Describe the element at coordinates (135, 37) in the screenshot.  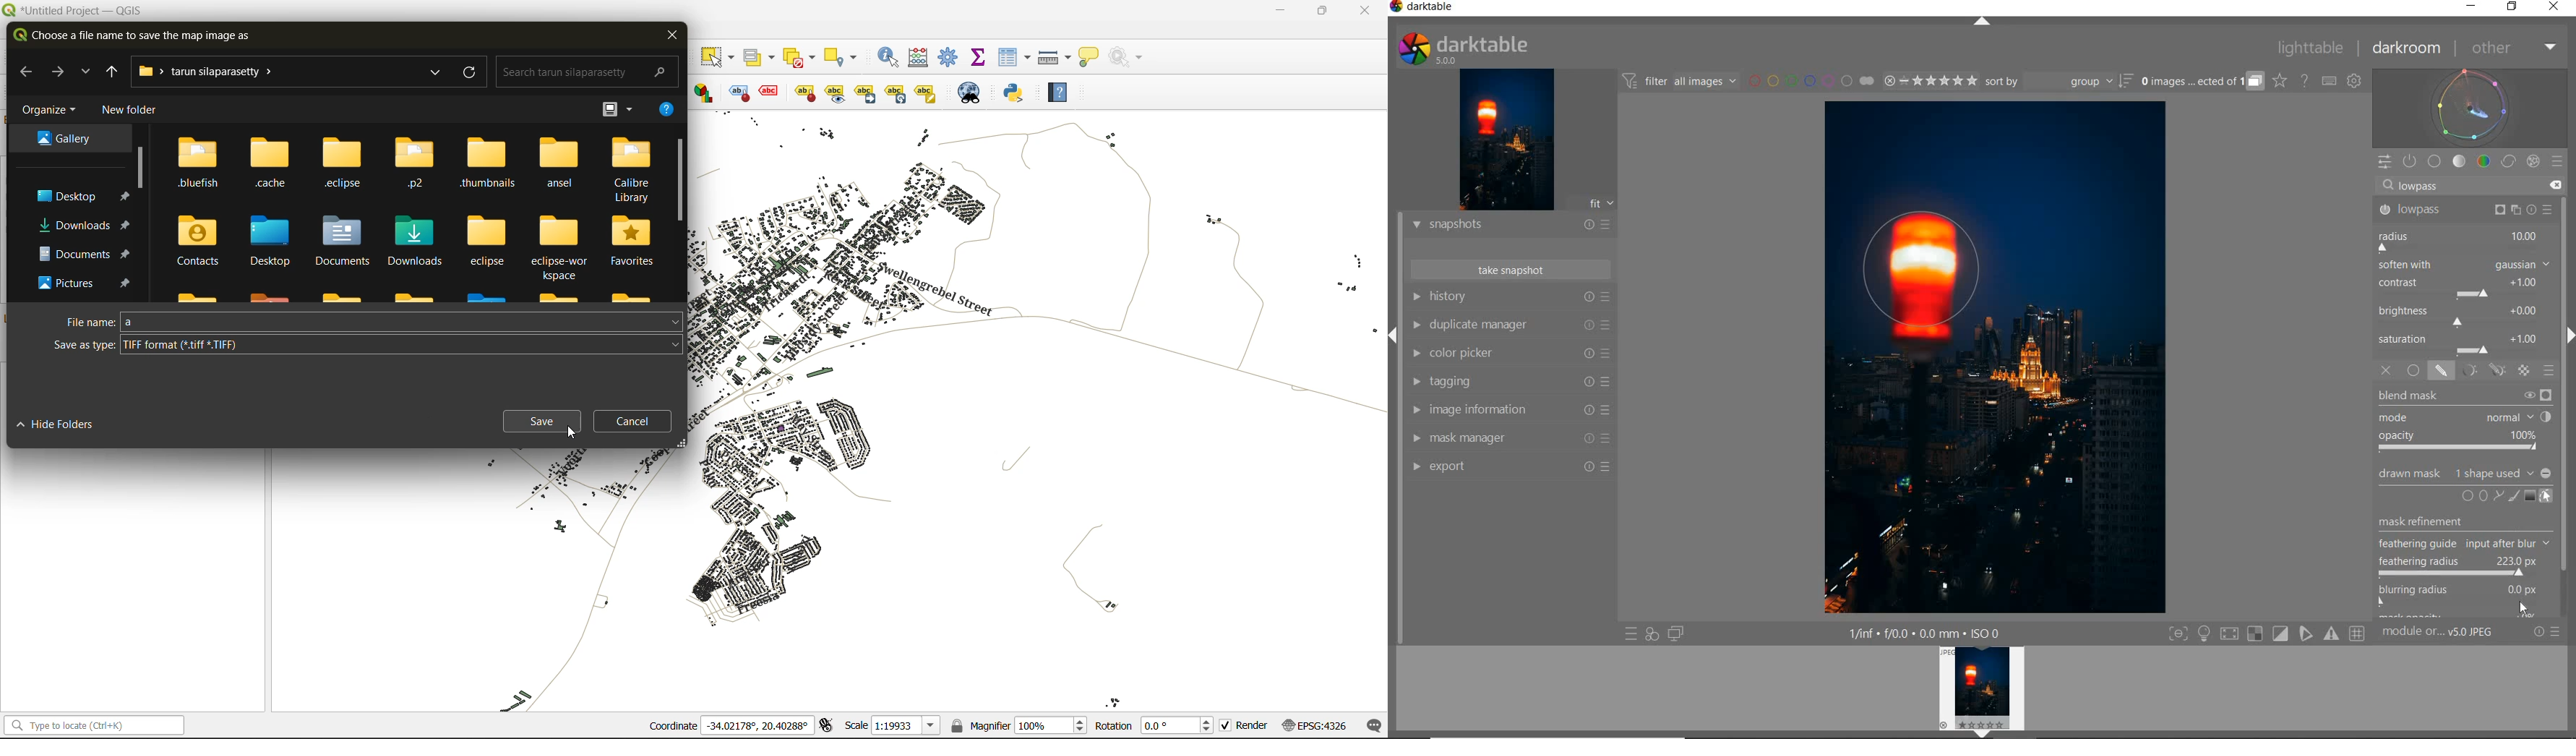
I see `choose a file name` at that location.